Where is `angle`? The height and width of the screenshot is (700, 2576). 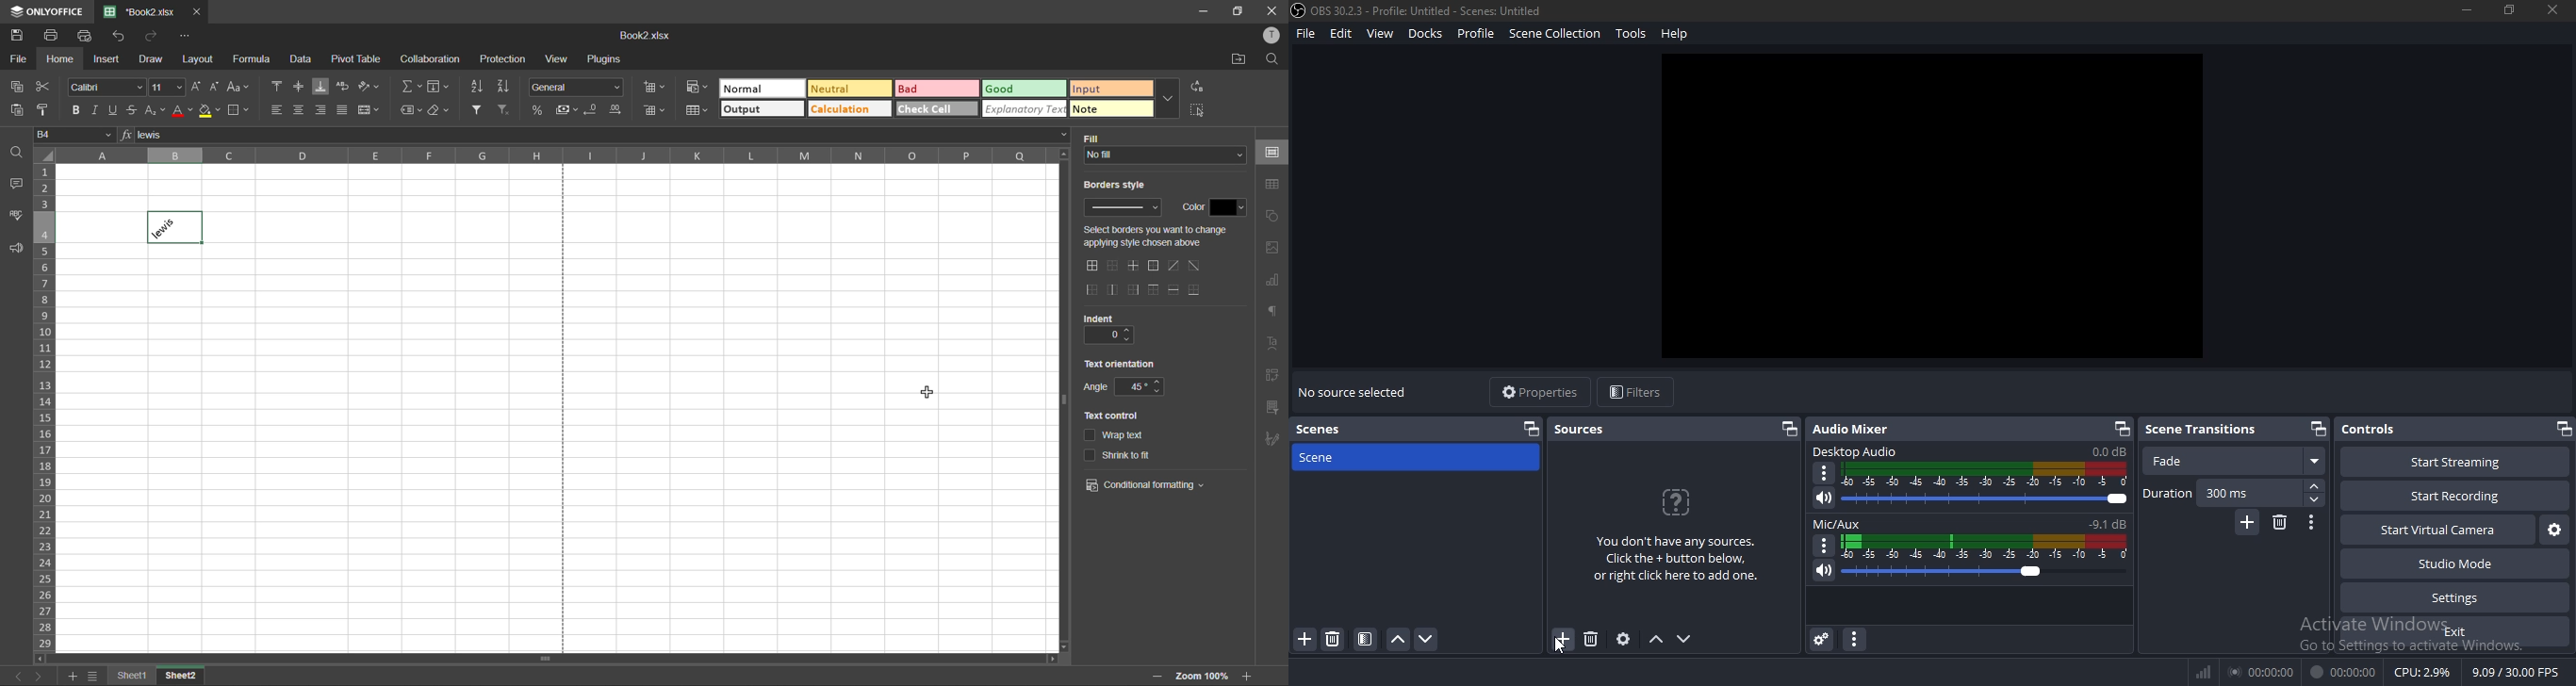
angle is located at coordinates (1094, 389).